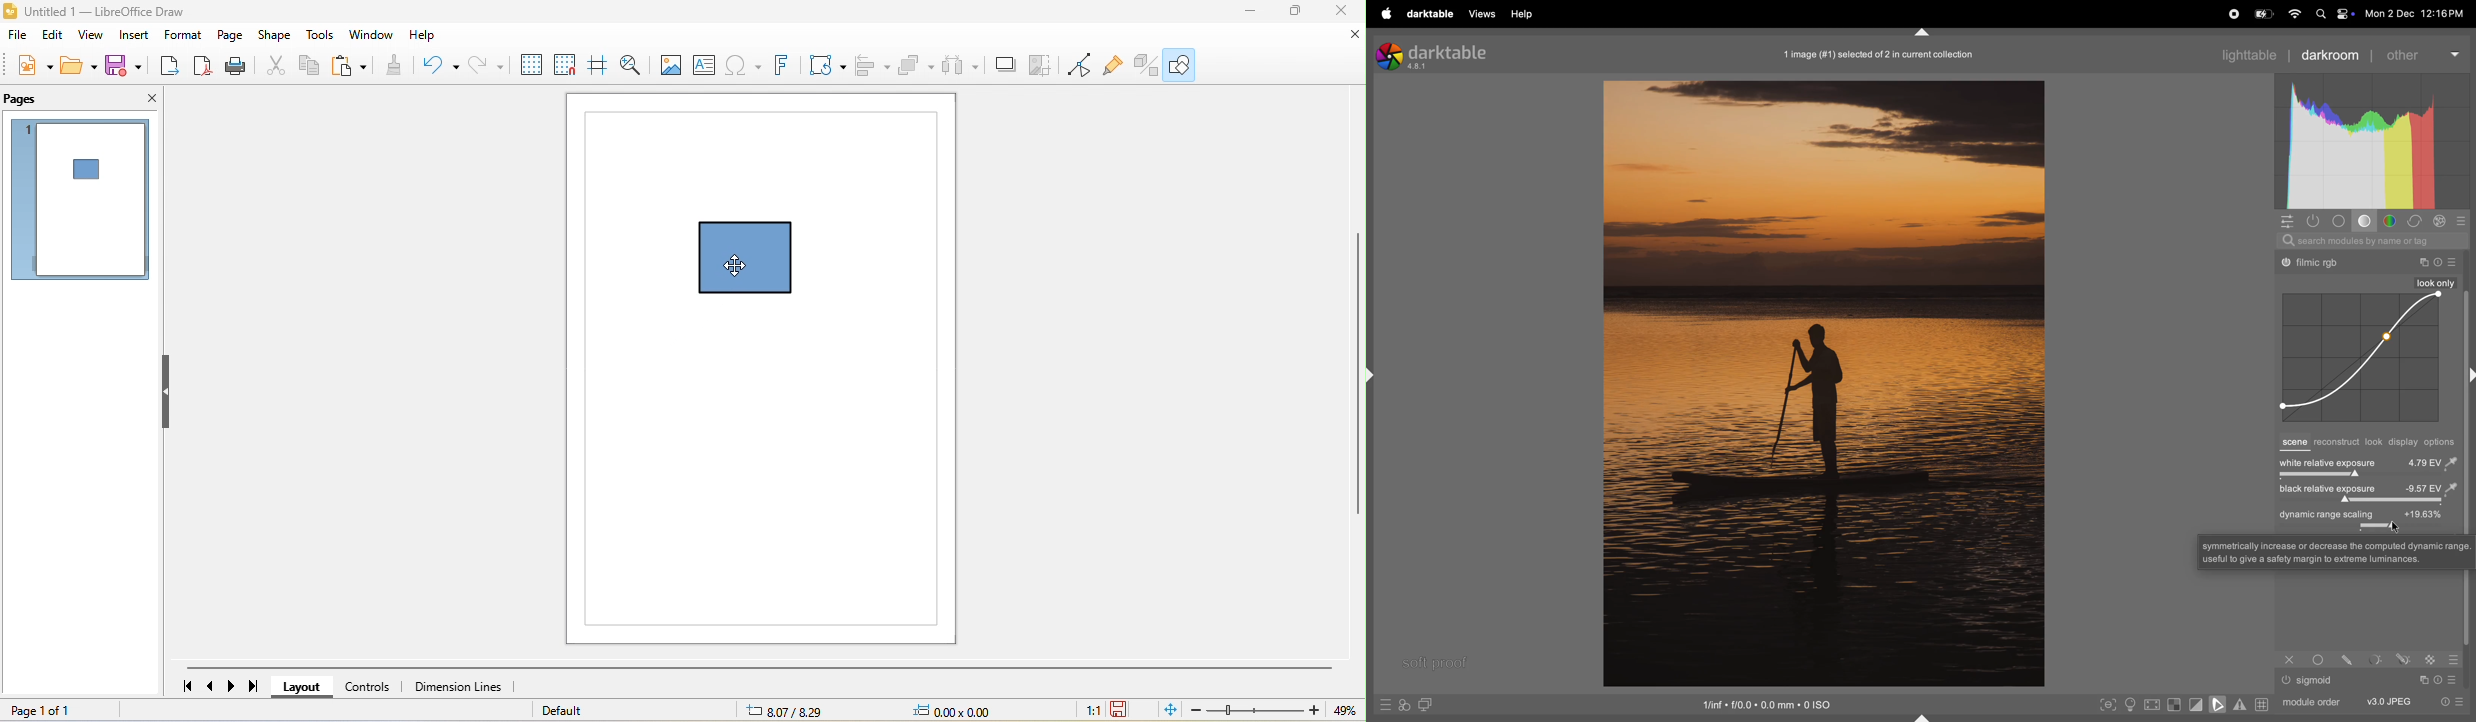 This screenshot has width=2492, height=728. What do you see at coordinates (2423, 263) in the screenshot?
I see `` at bounding box center [2423, 263].